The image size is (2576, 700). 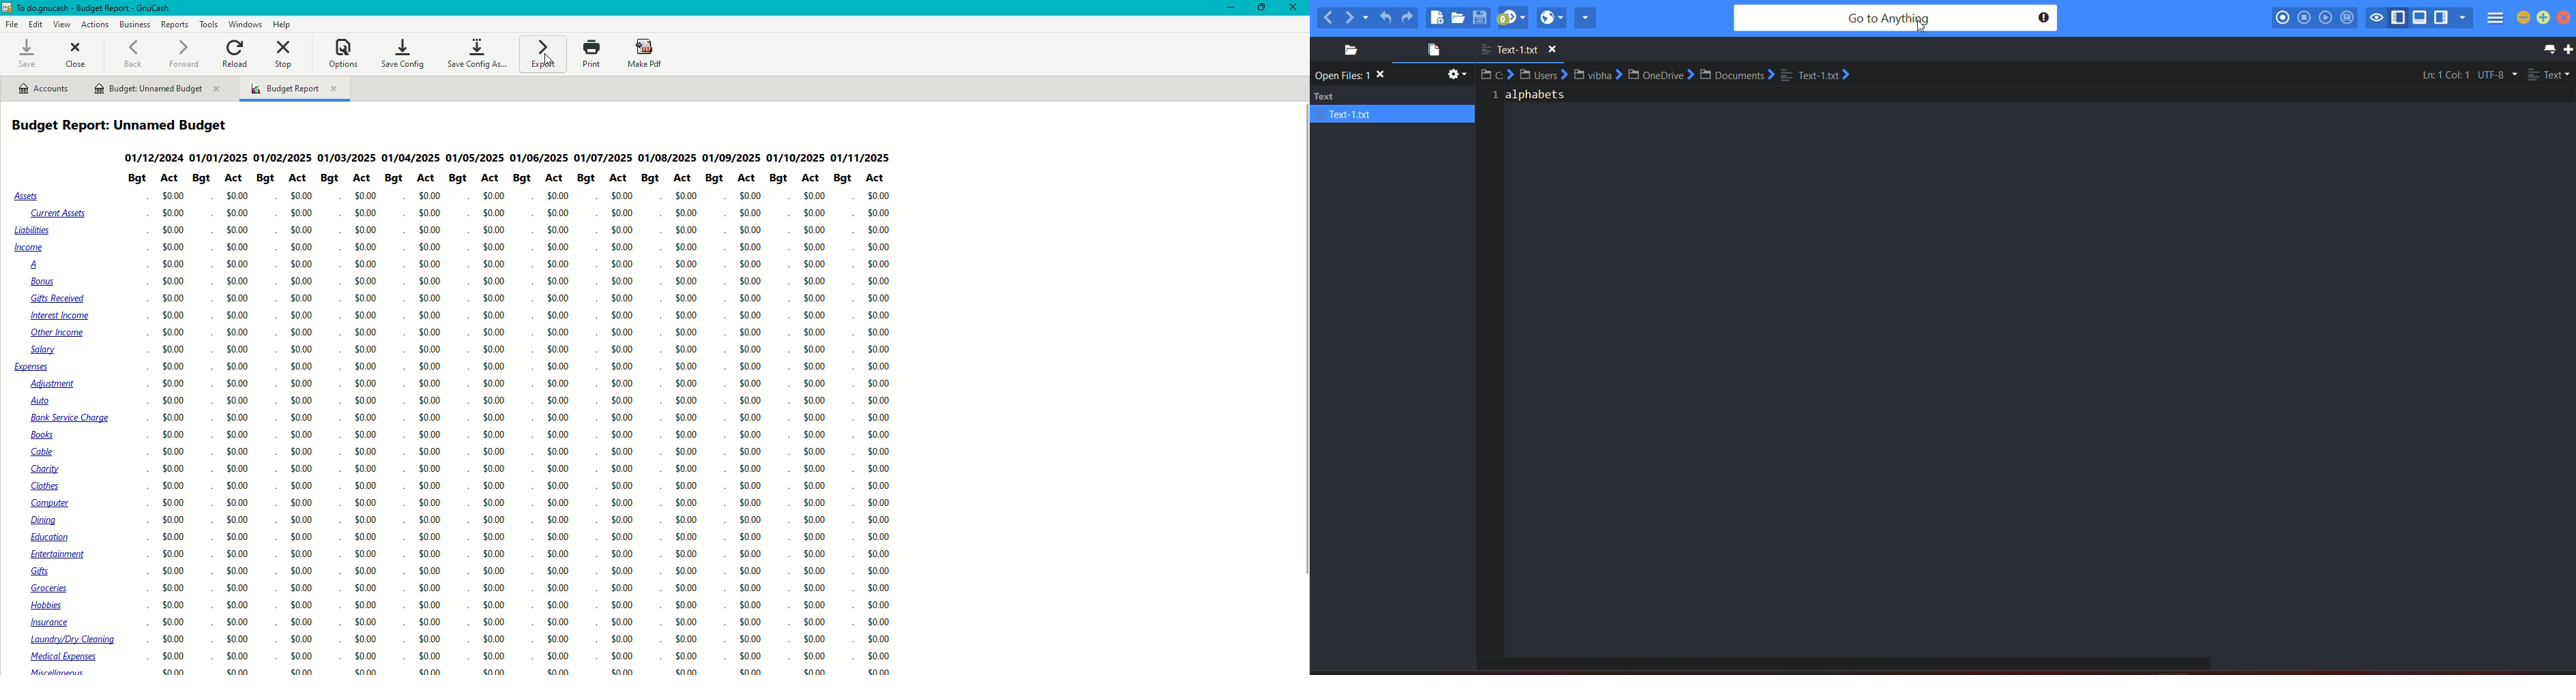 What do you see at coordinates (367, 332) in the screenshot?
I see `$0.00` at bounding box center [367, 332].